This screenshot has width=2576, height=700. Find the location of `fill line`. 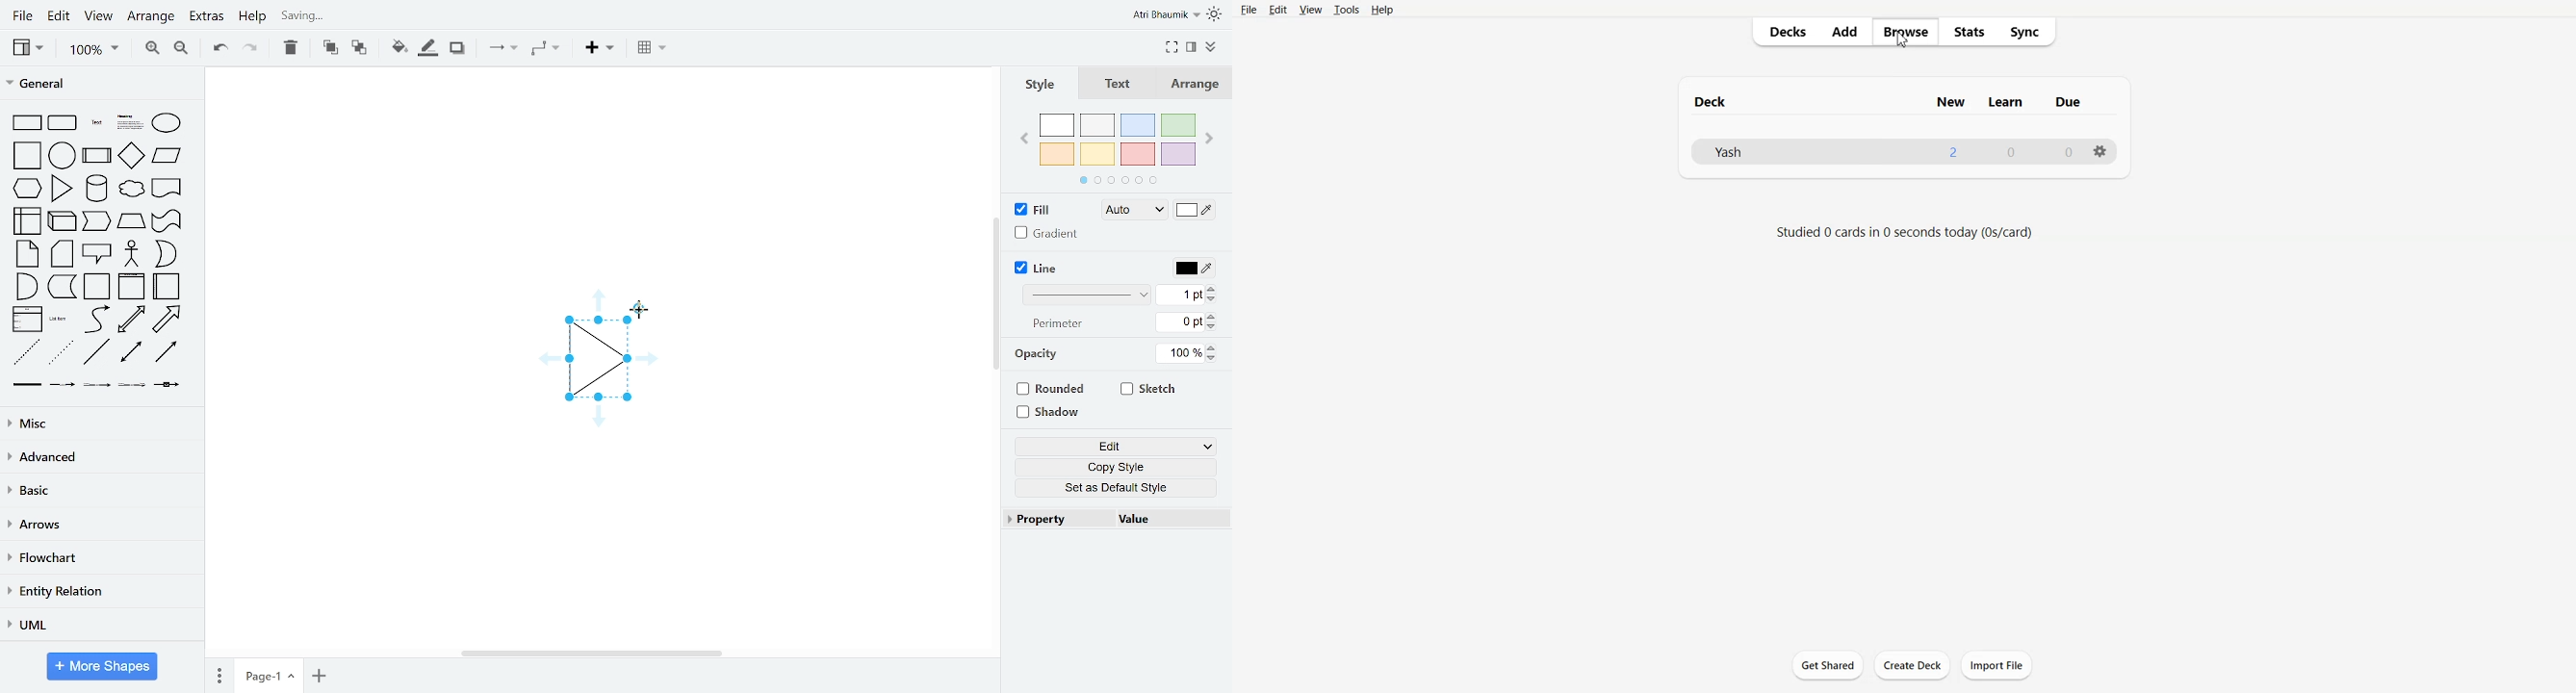

fill line is located at coordinates (427, 47).